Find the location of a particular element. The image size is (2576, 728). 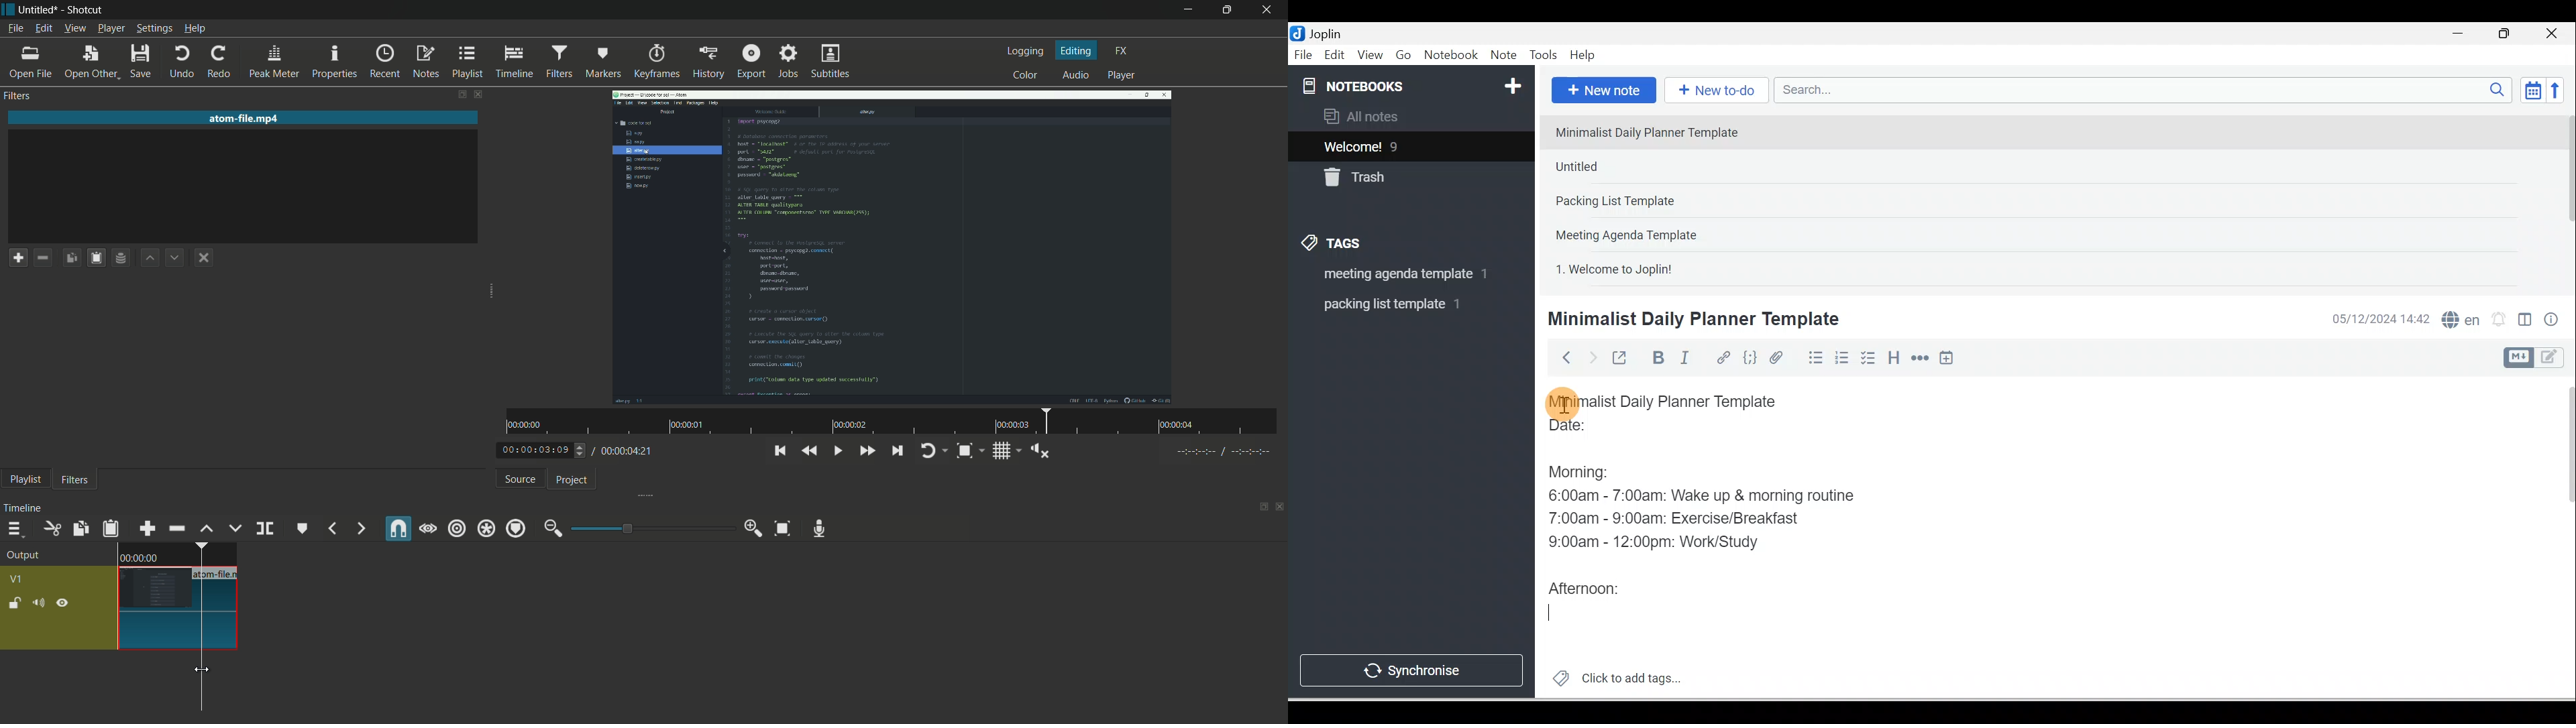

filters is located at coordinates (558, 62).